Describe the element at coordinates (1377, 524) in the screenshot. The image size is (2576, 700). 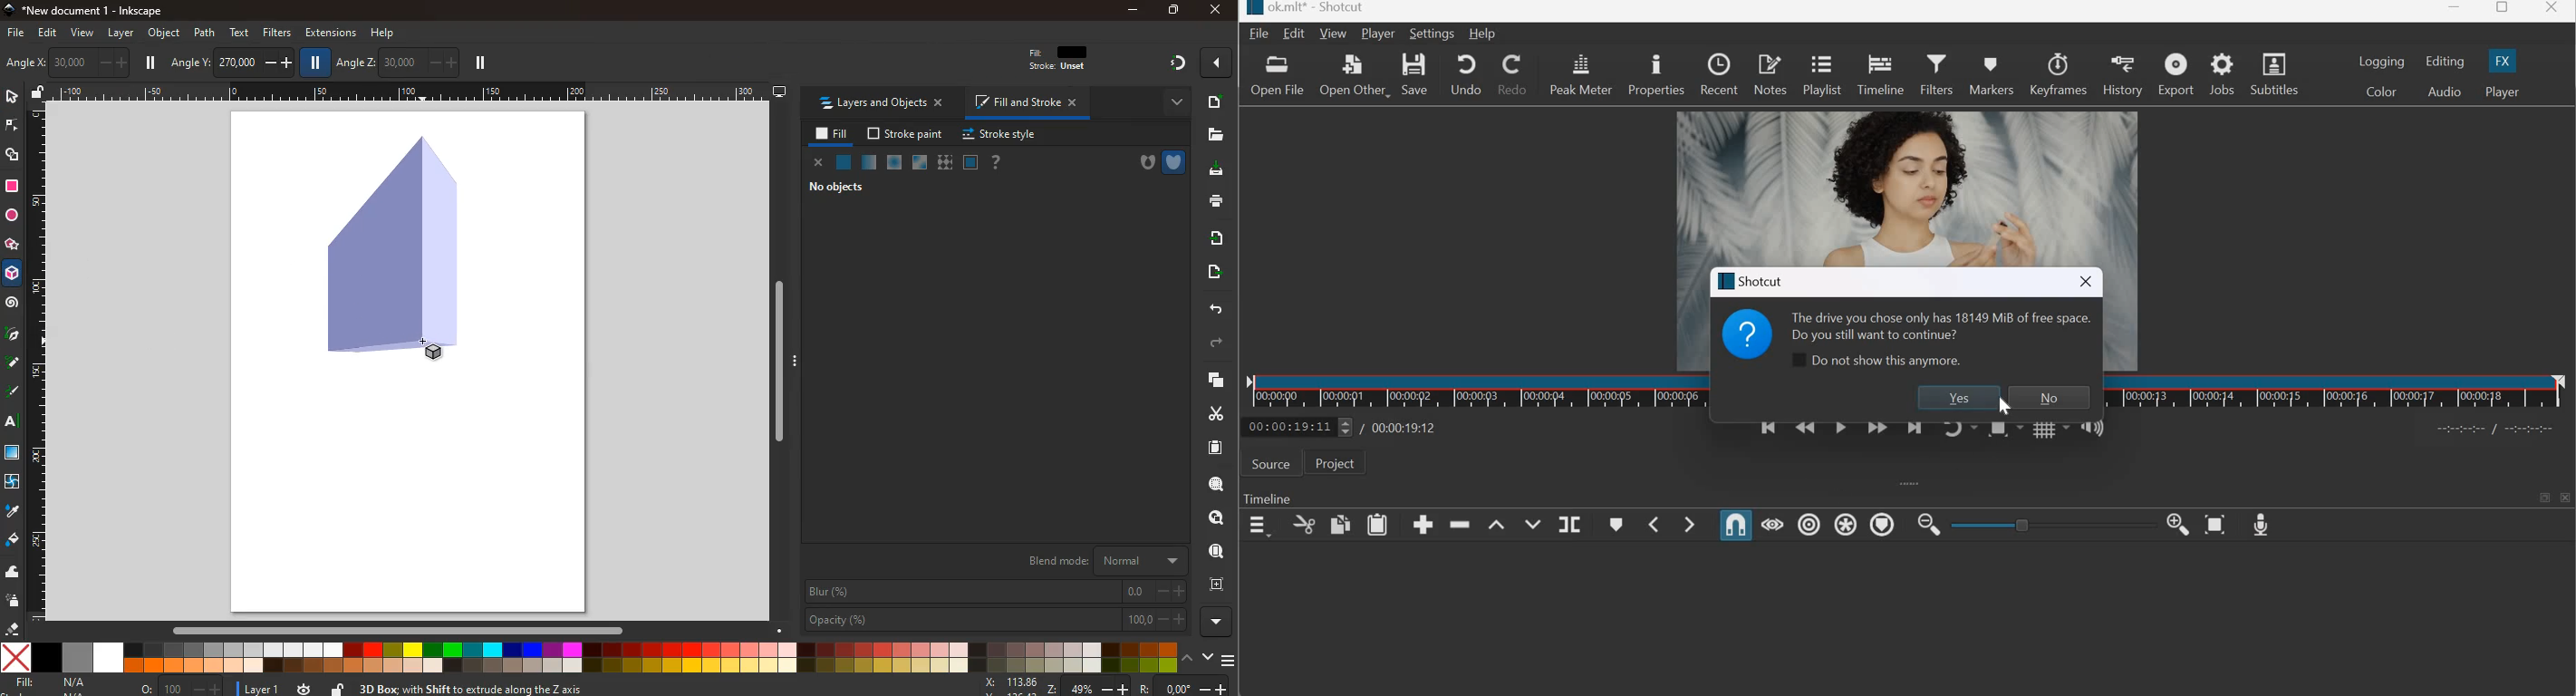
I see `paste` at that location.